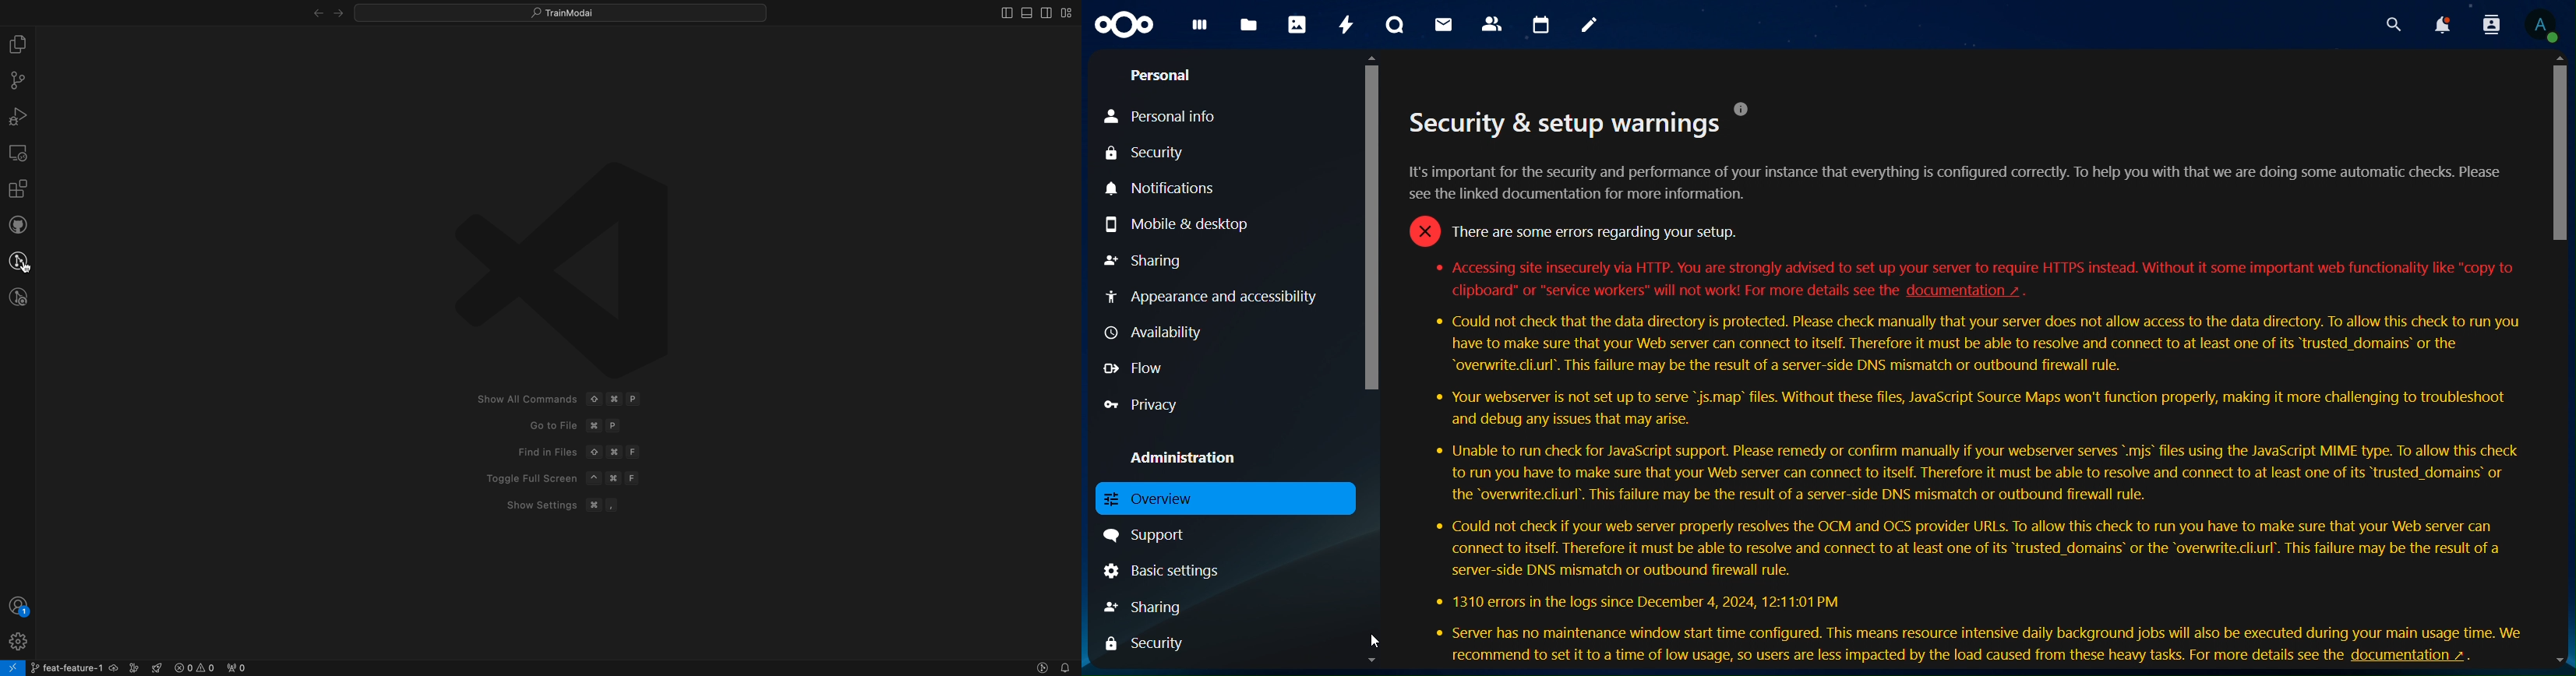 This screenshot has width=2576, height=700. What do you see at coordinates (1162, 115) in the screenshot?
I see `personal info` at bounding box center [1162, 115].